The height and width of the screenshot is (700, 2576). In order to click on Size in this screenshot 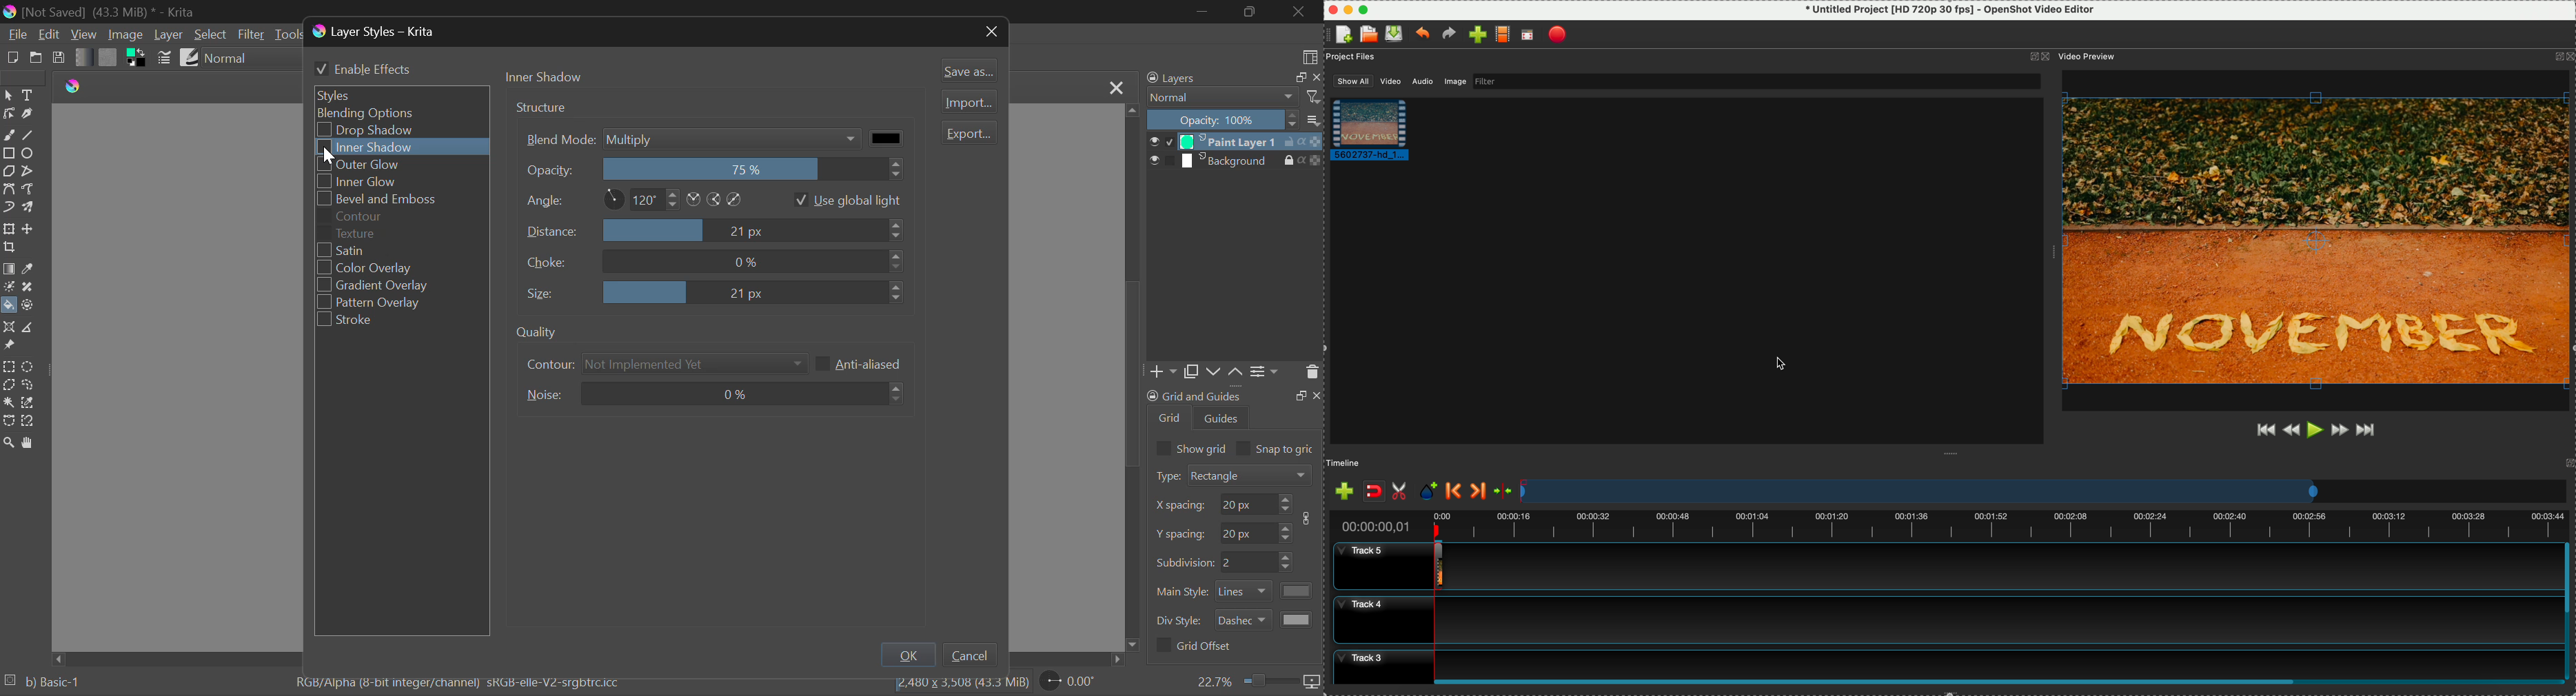, I will do `click(713, 296)`.